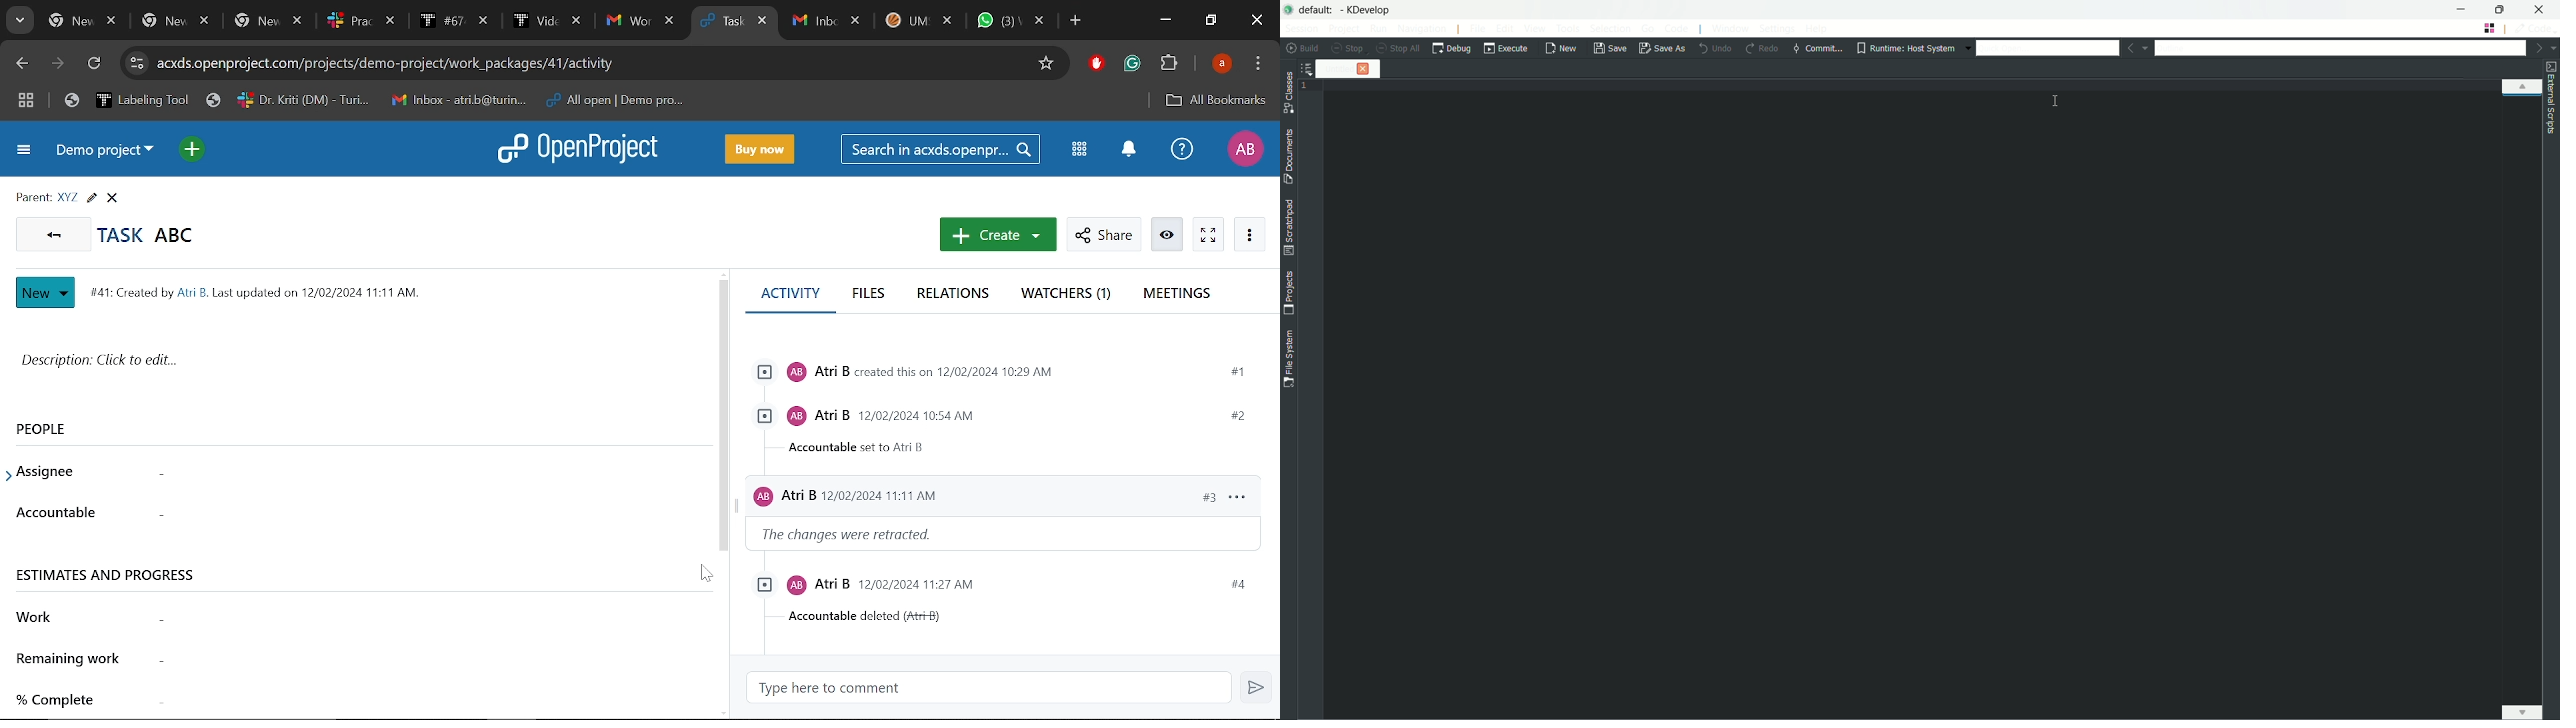 The image size is (2576, 728). Describe the element at coordinates (1164, 22) in the screenshot. I see `Minimize` at that location.